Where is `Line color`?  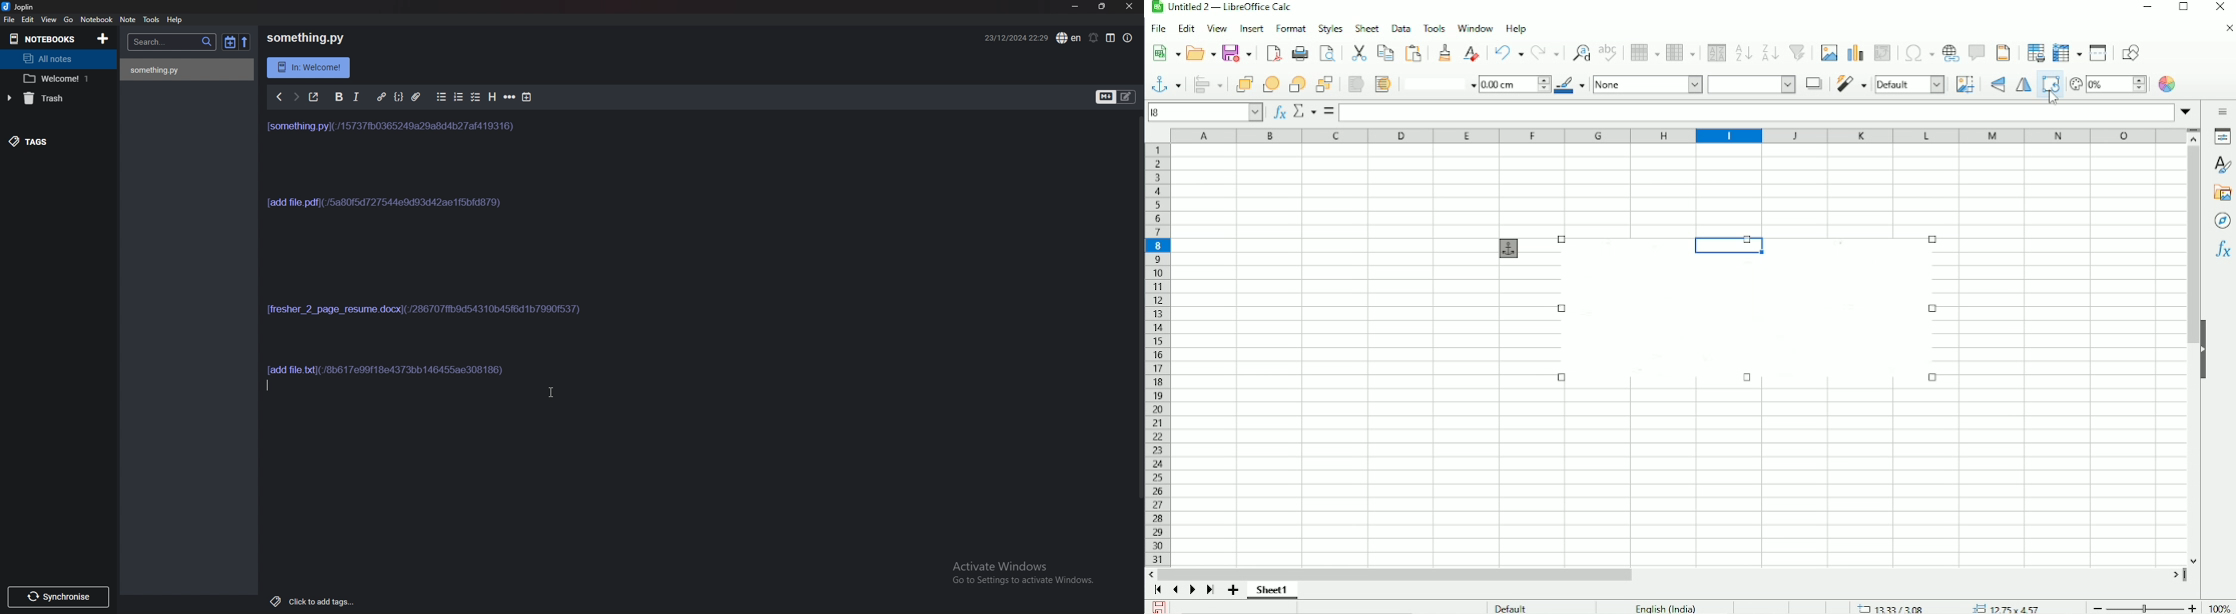
Line color is located at coordinates (1570, 84).